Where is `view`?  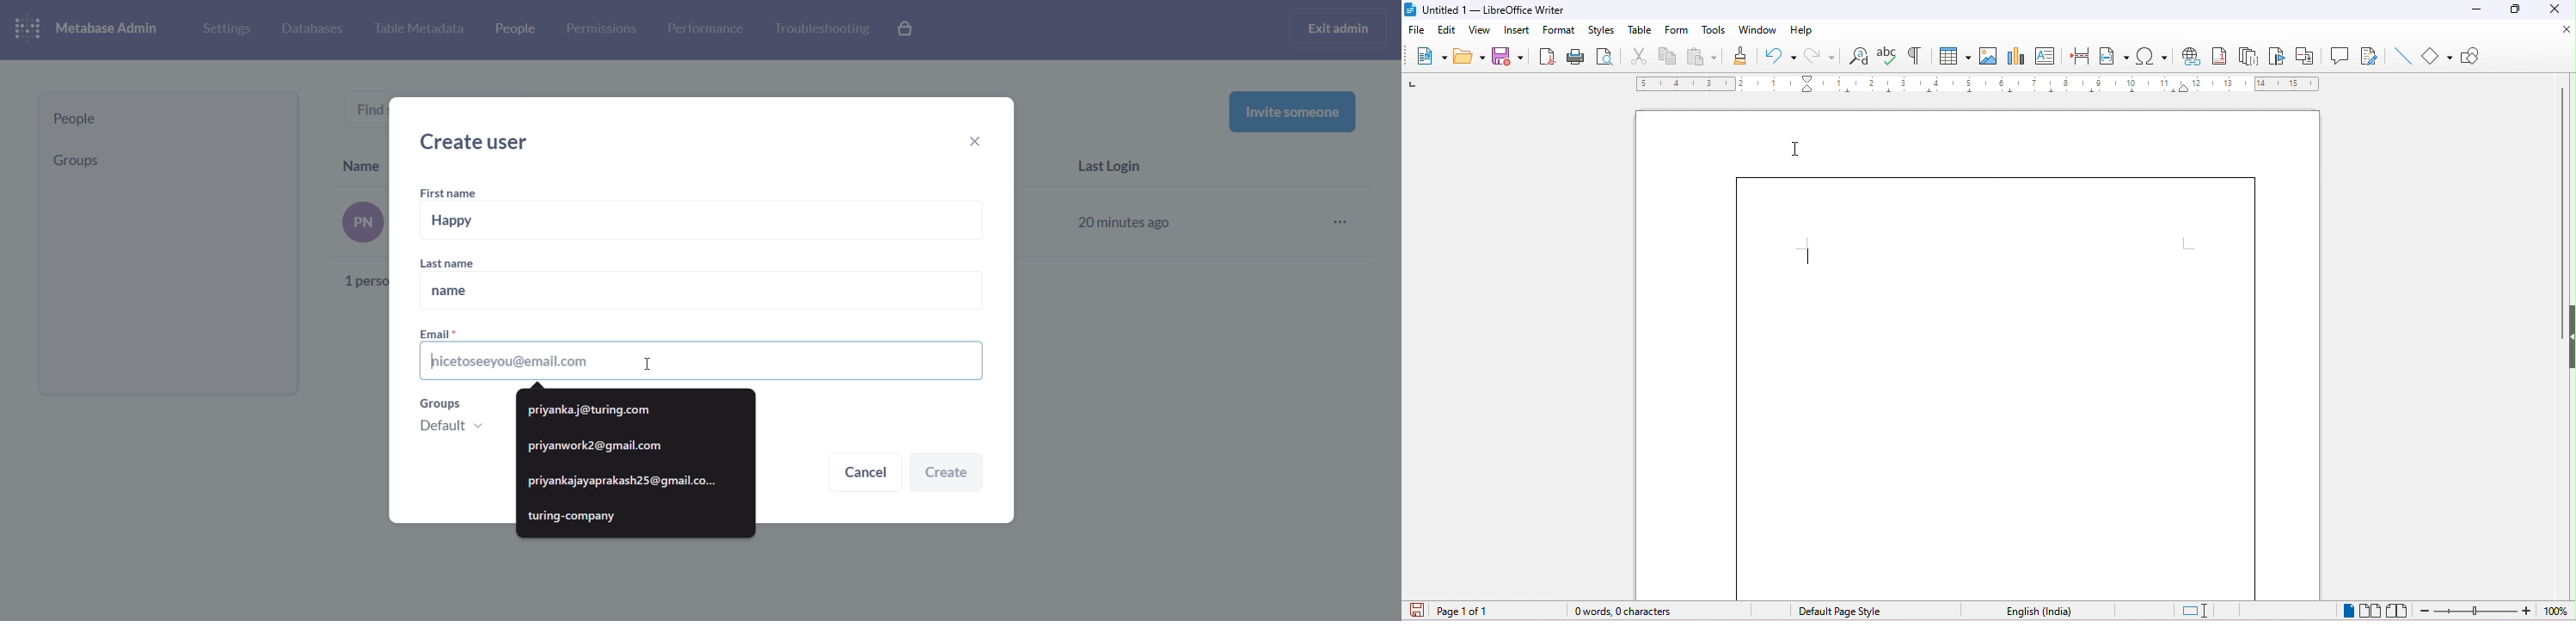 view is located at coordinates (1485, 29).